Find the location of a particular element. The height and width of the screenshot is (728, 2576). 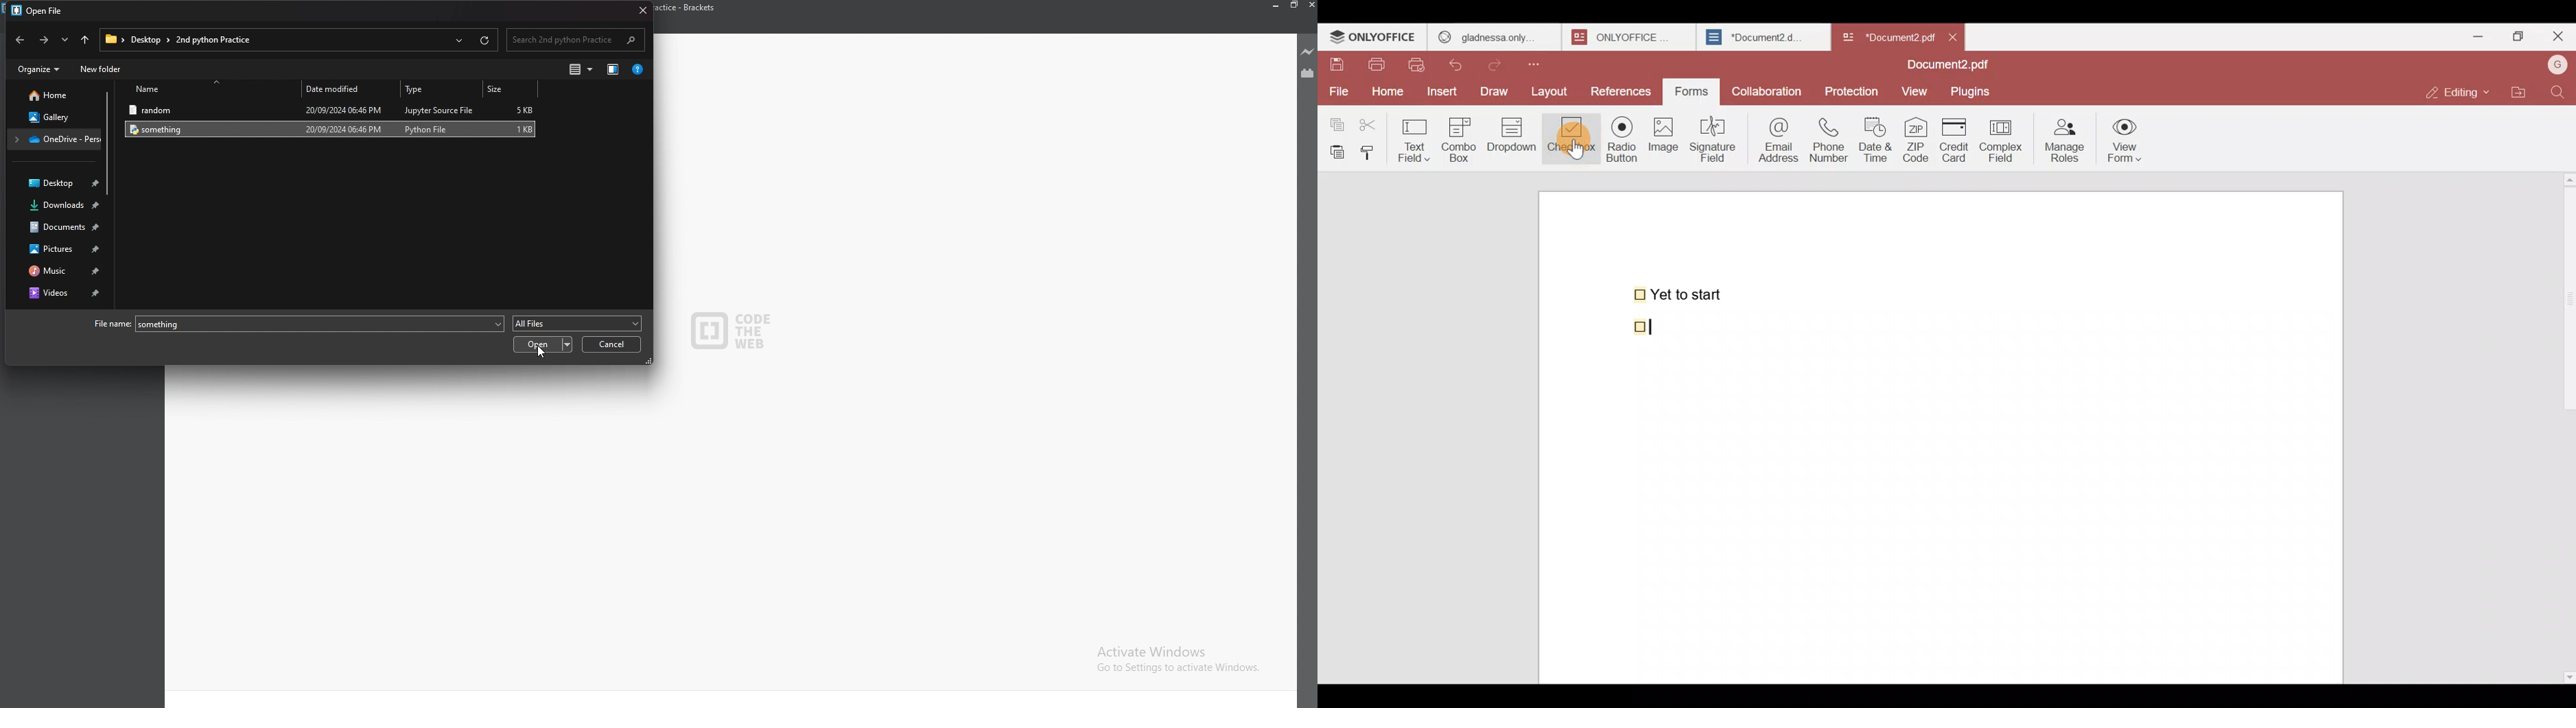

gallery is located at coordinates (49, 117).